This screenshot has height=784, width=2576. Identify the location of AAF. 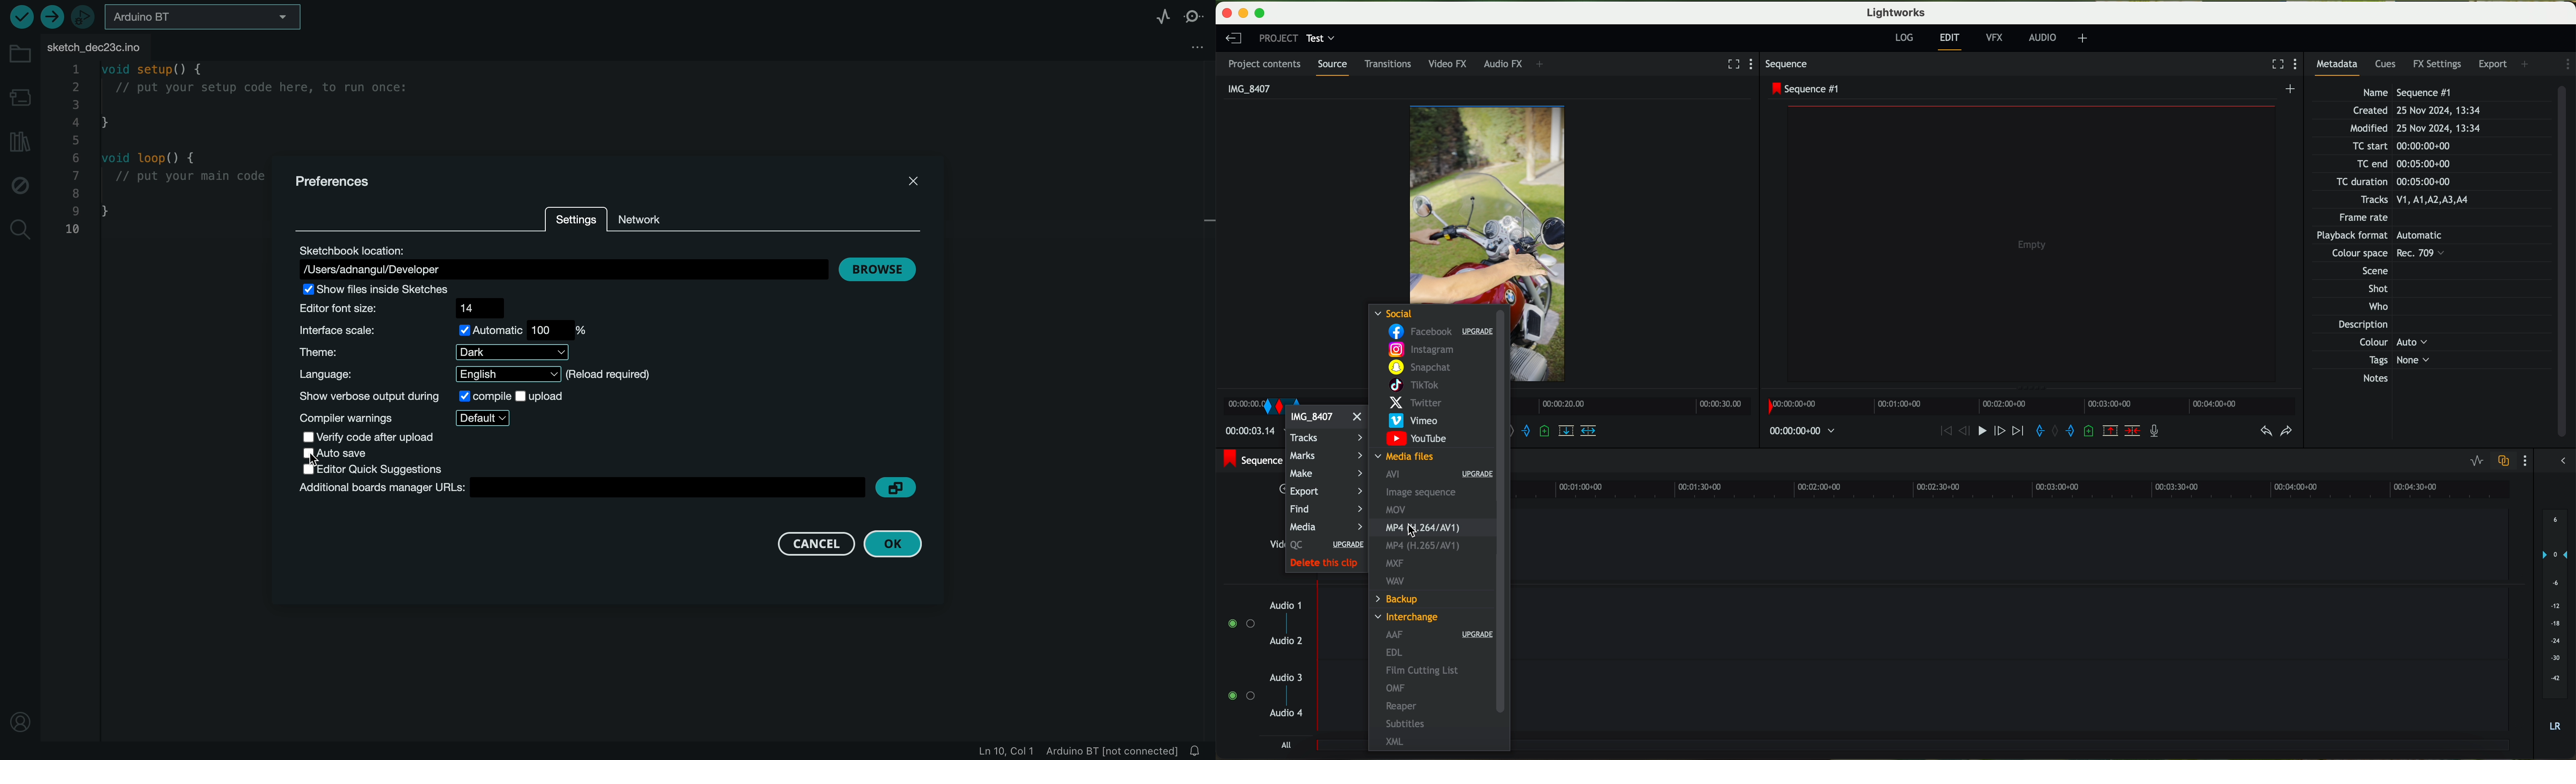
(1439, 636).